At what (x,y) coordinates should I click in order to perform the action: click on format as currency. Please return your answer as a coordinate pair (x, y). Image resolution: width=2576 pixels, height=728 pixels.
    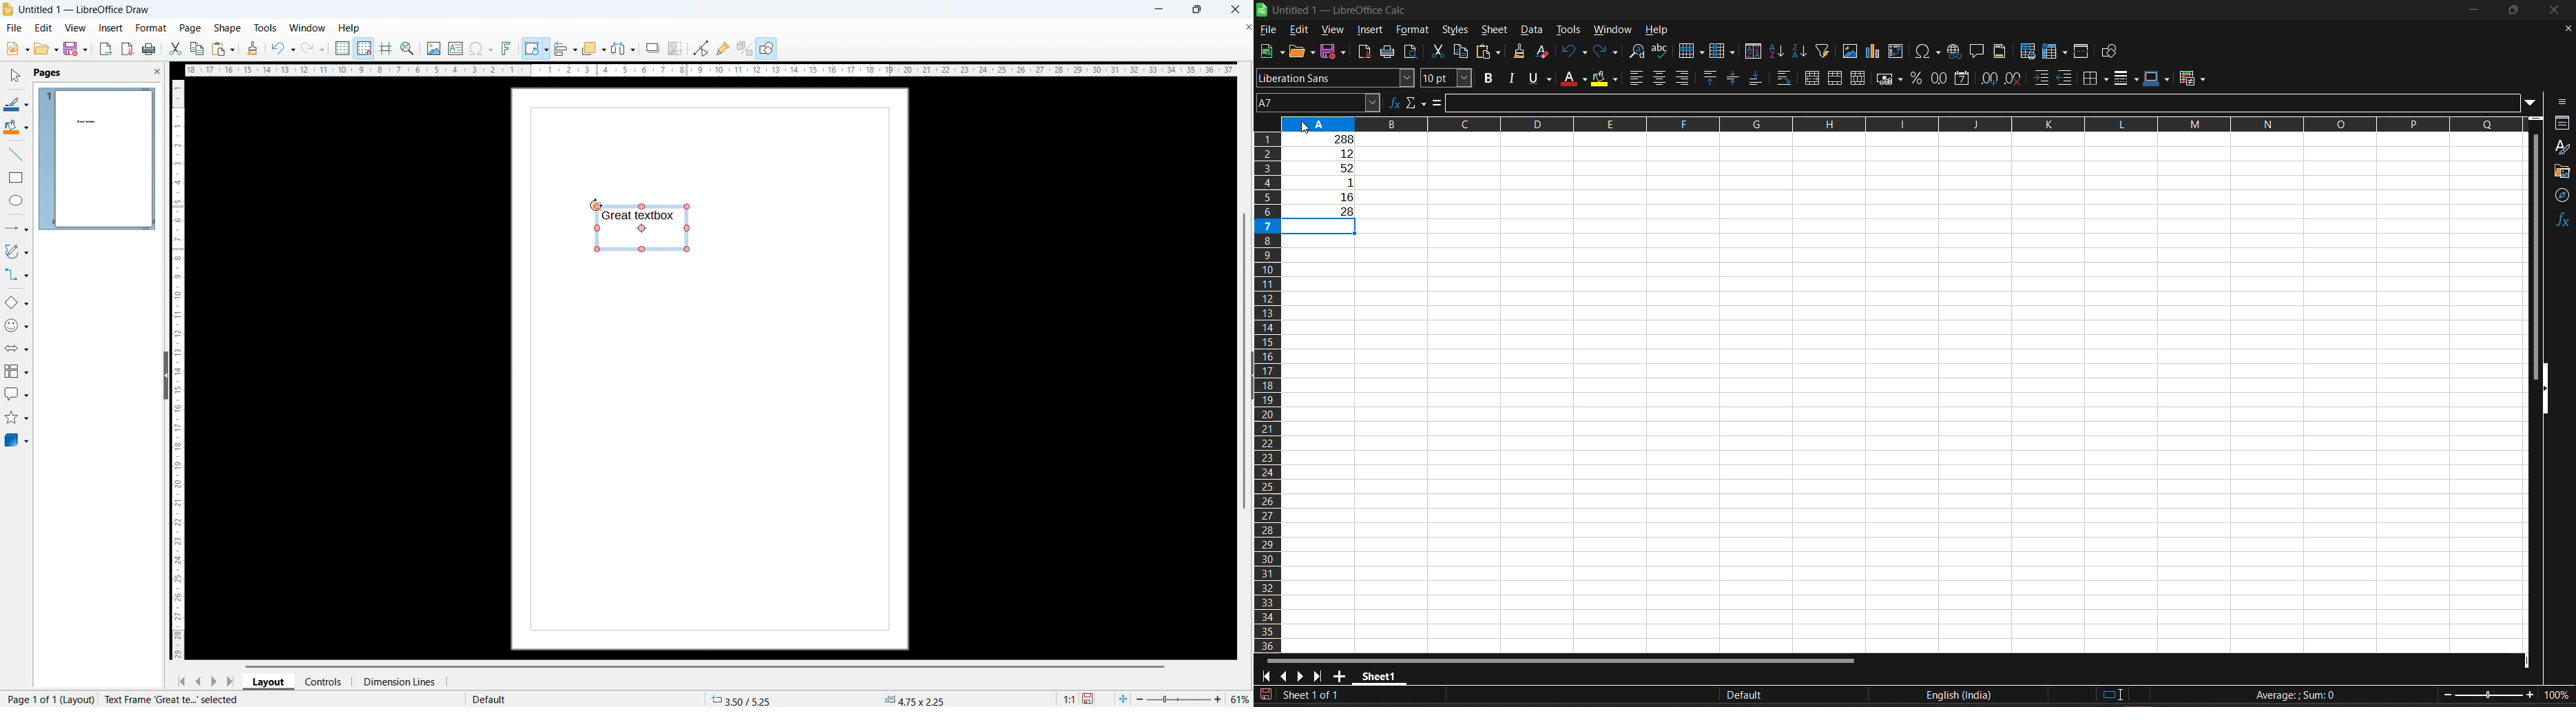
    Looking at the image, I should click on (1889, 76).